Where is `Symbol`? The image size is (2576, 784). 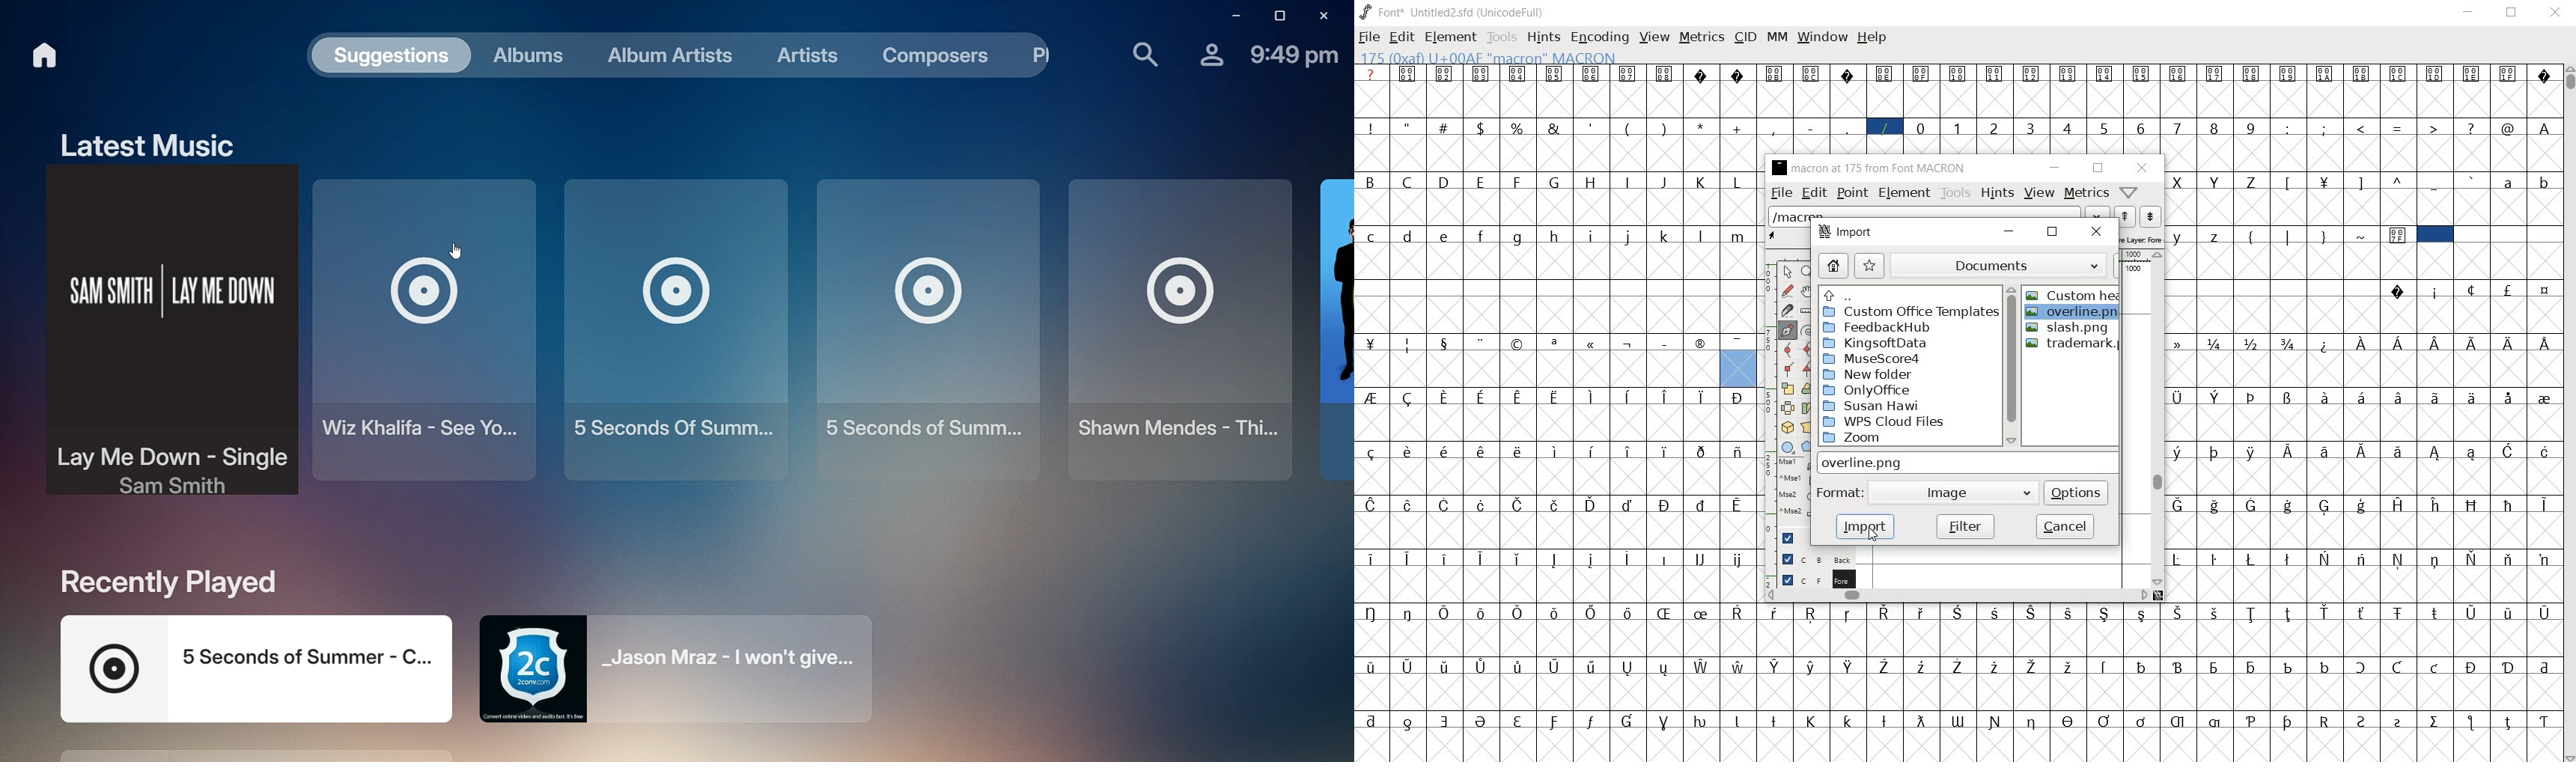 Symbol is located at coordinates (1556, 560).